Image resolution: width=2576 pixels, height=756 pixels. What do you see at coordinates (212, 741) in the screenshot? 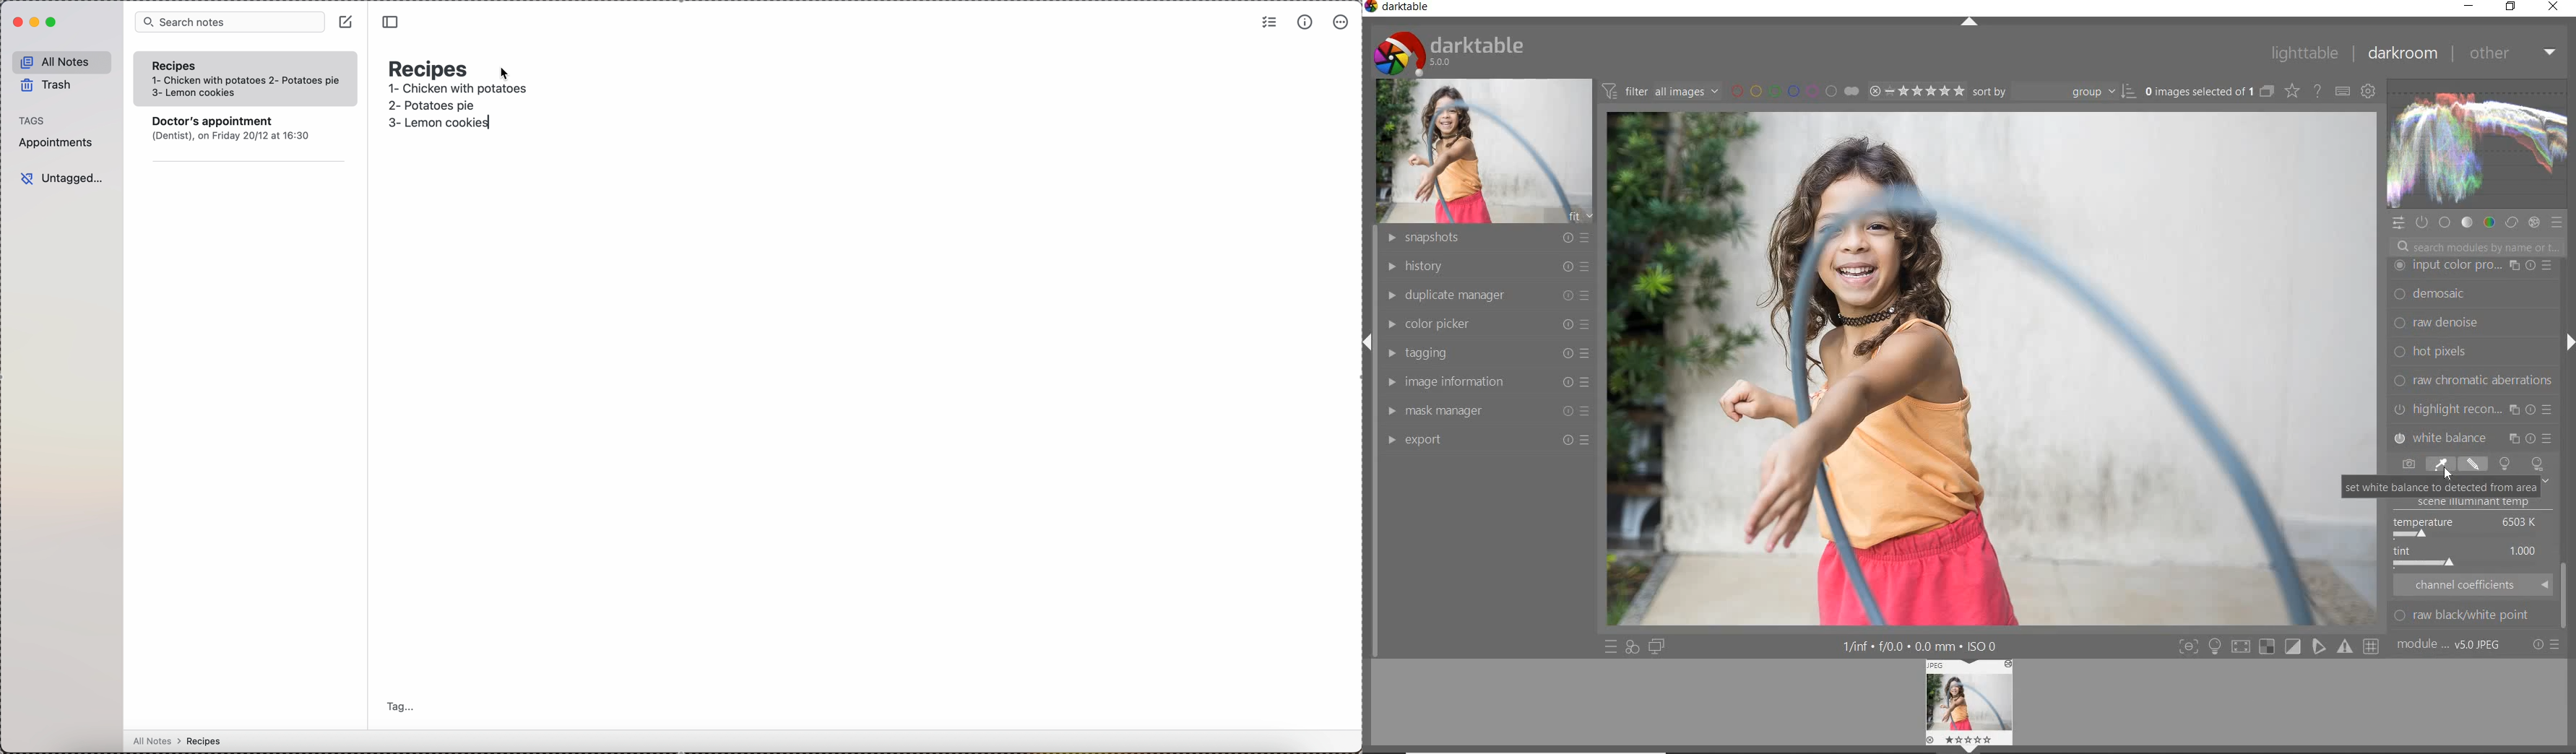
I see `all notes` at bounding box center [212, 741].